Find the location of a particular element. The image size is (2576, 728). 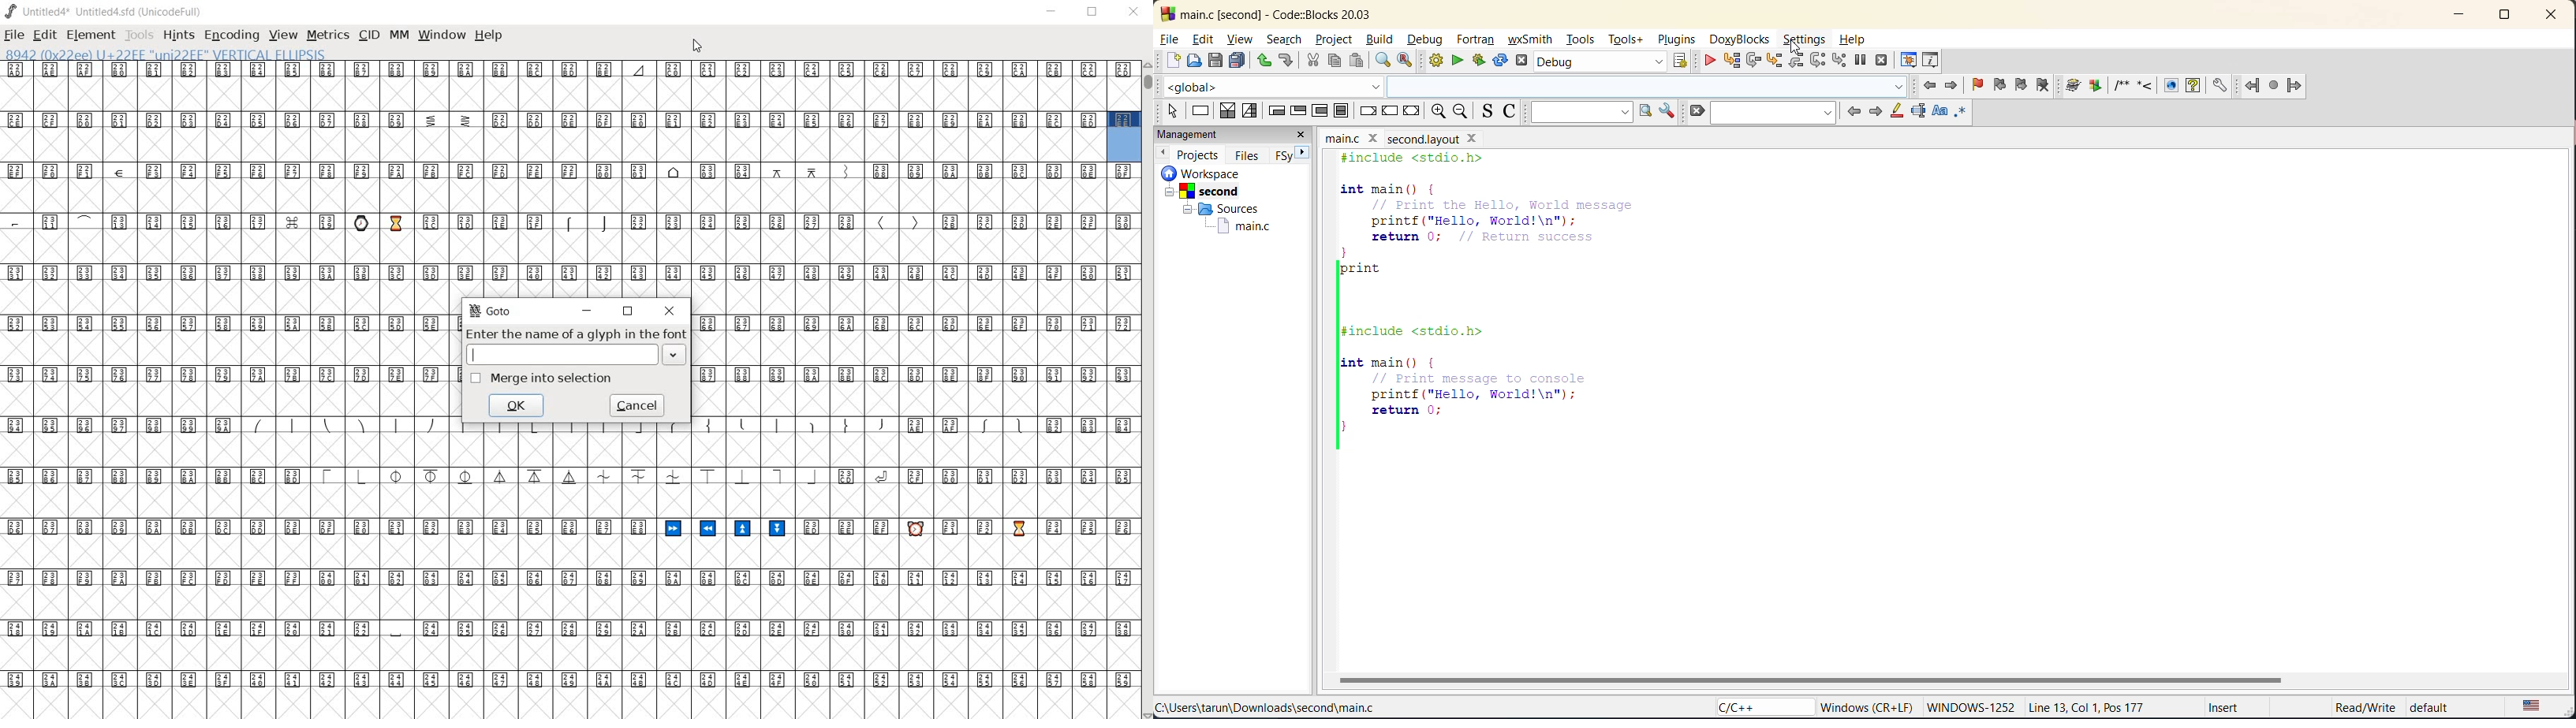

jump forward is located at coordinates (1952, 85).